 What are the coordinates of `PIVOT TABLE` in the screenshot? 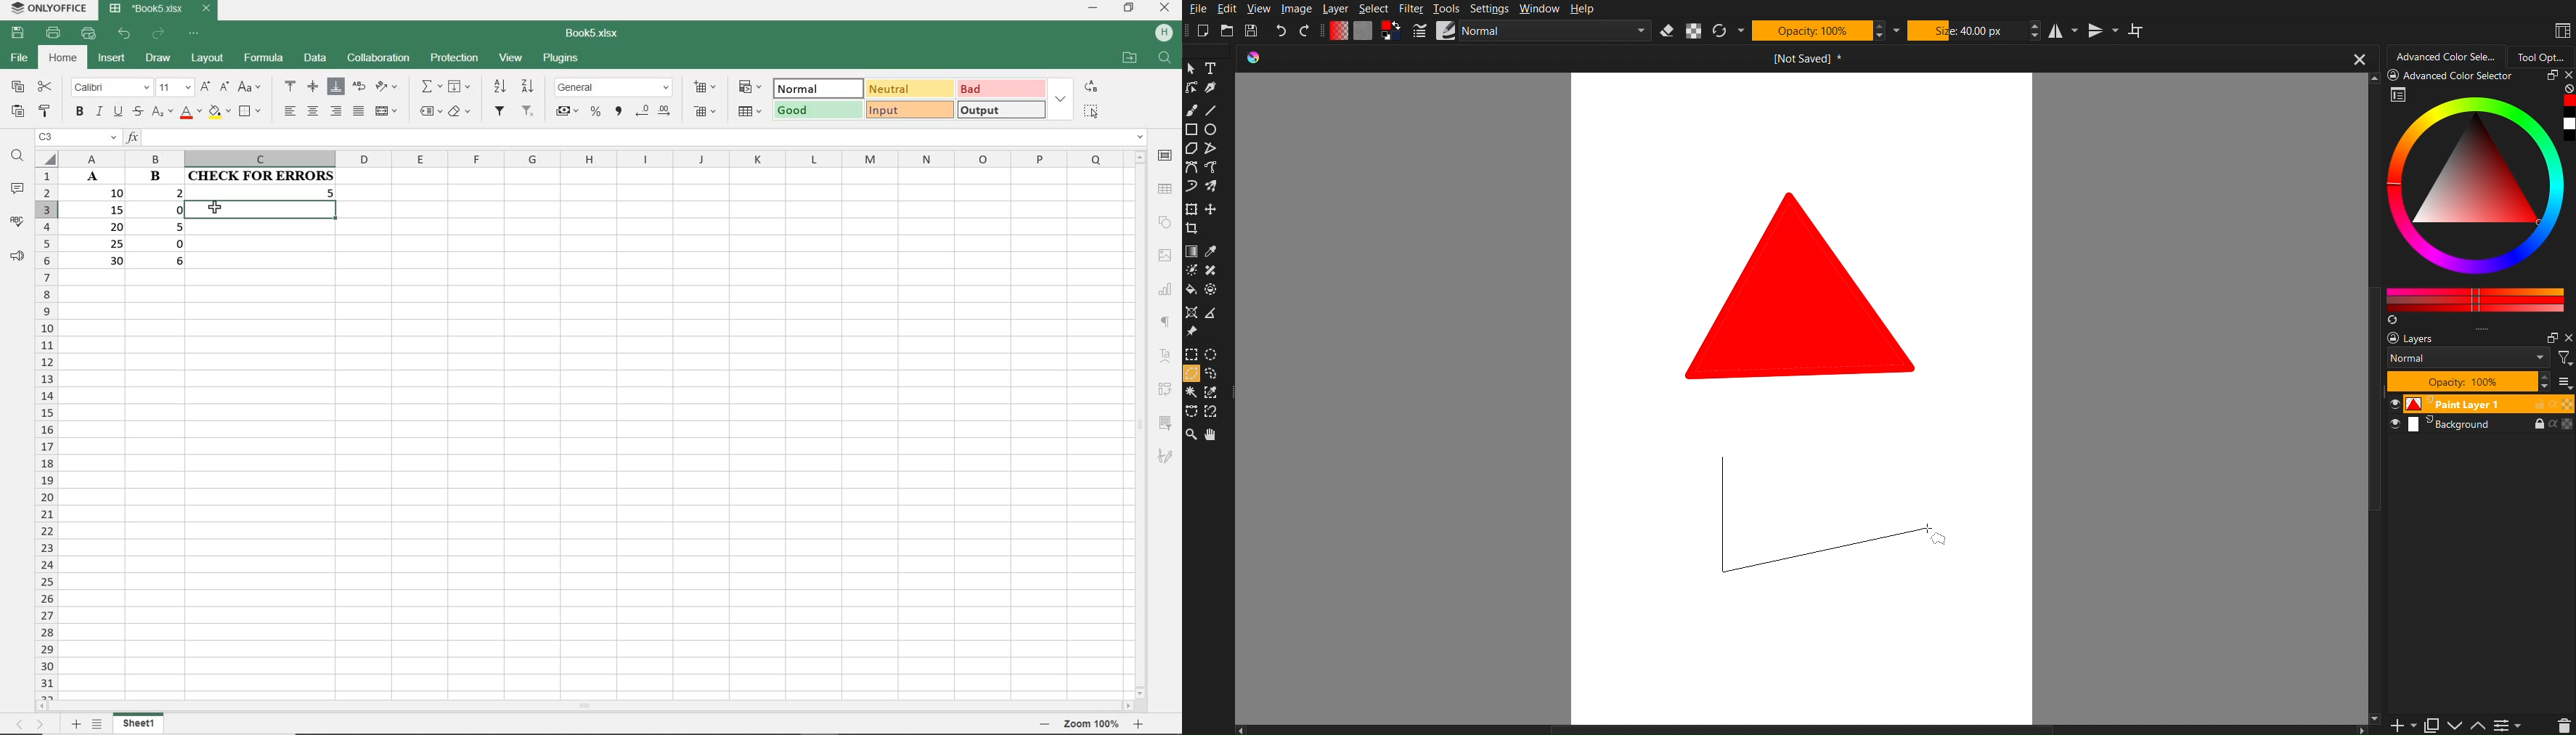 It's located at (1164, 390).